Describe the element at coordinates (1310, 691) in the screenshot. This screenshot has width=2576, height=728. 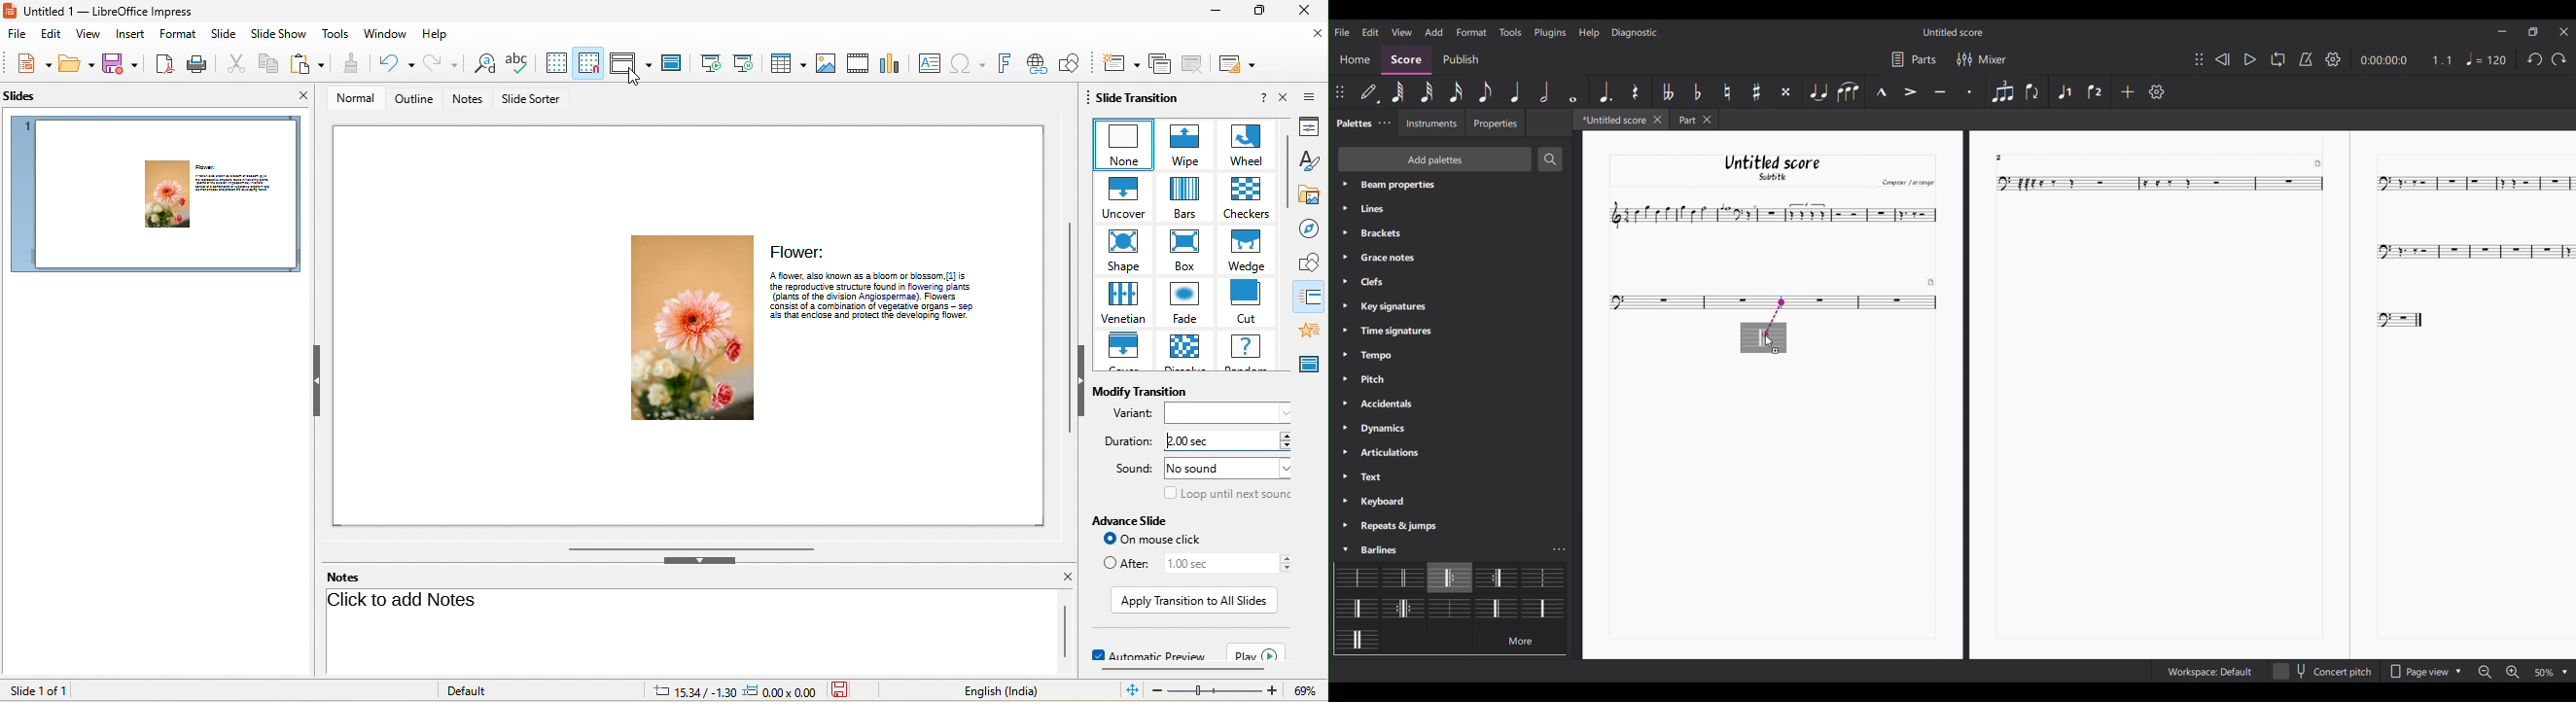
I see `current zoom` at that location.